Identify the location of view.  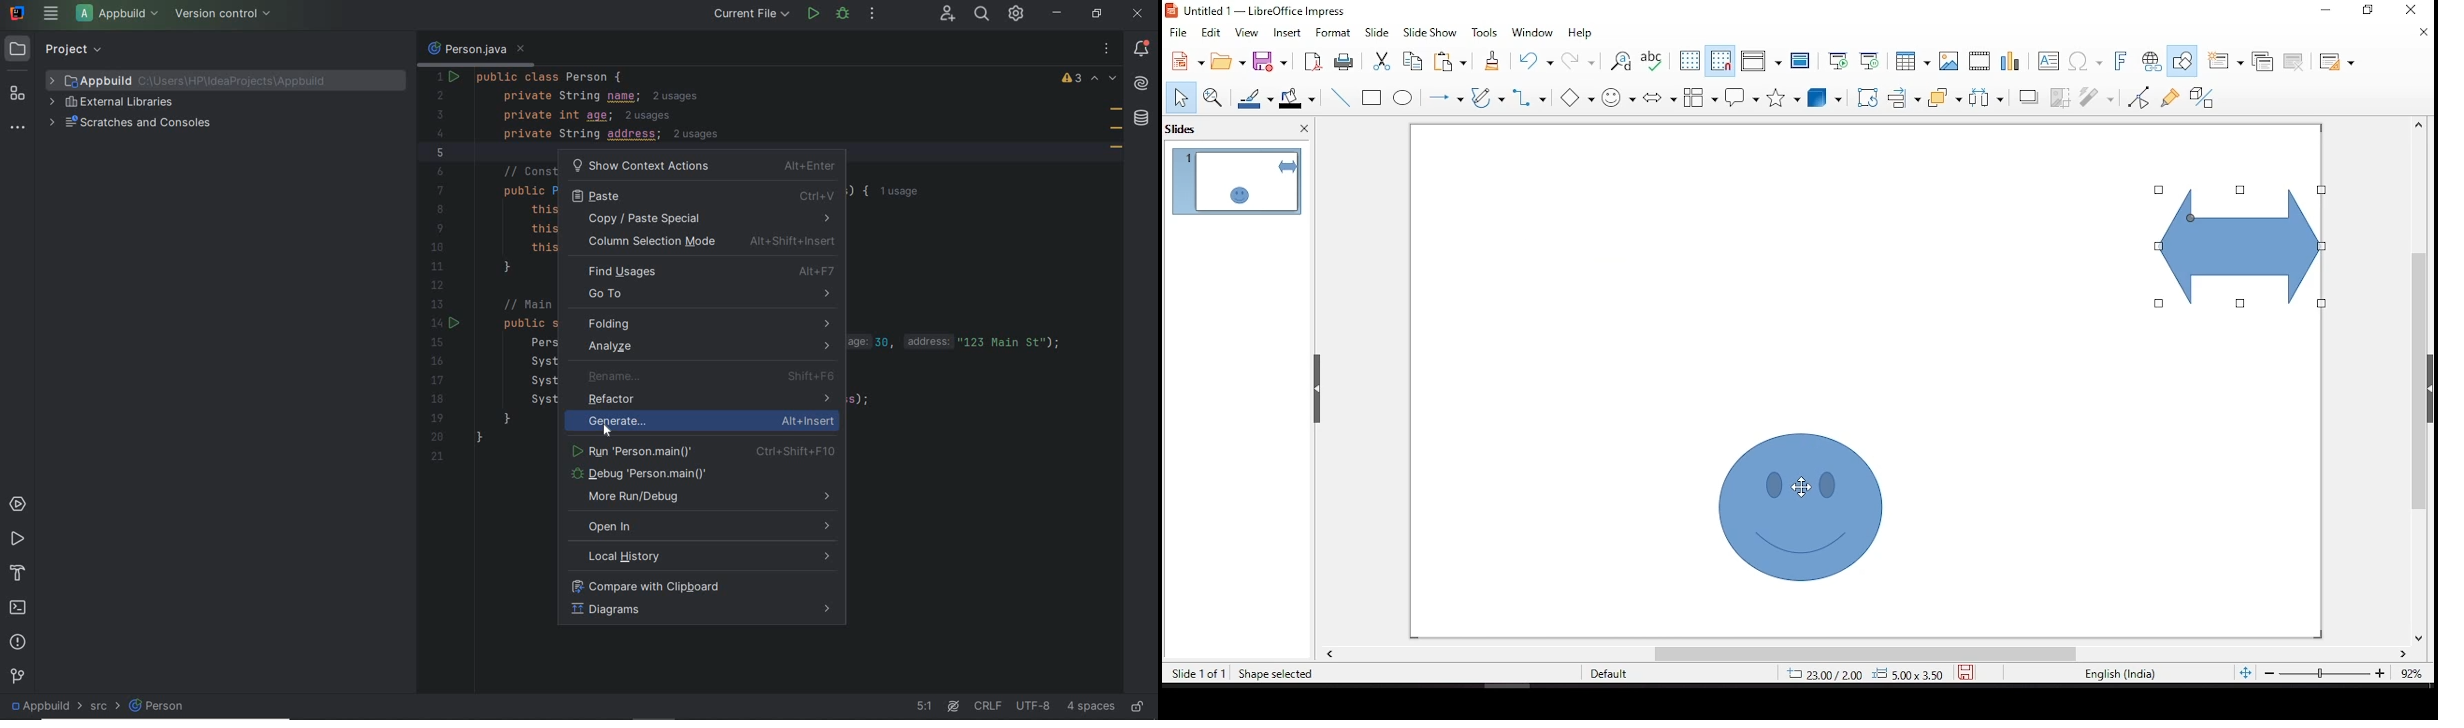
(1249, 34).